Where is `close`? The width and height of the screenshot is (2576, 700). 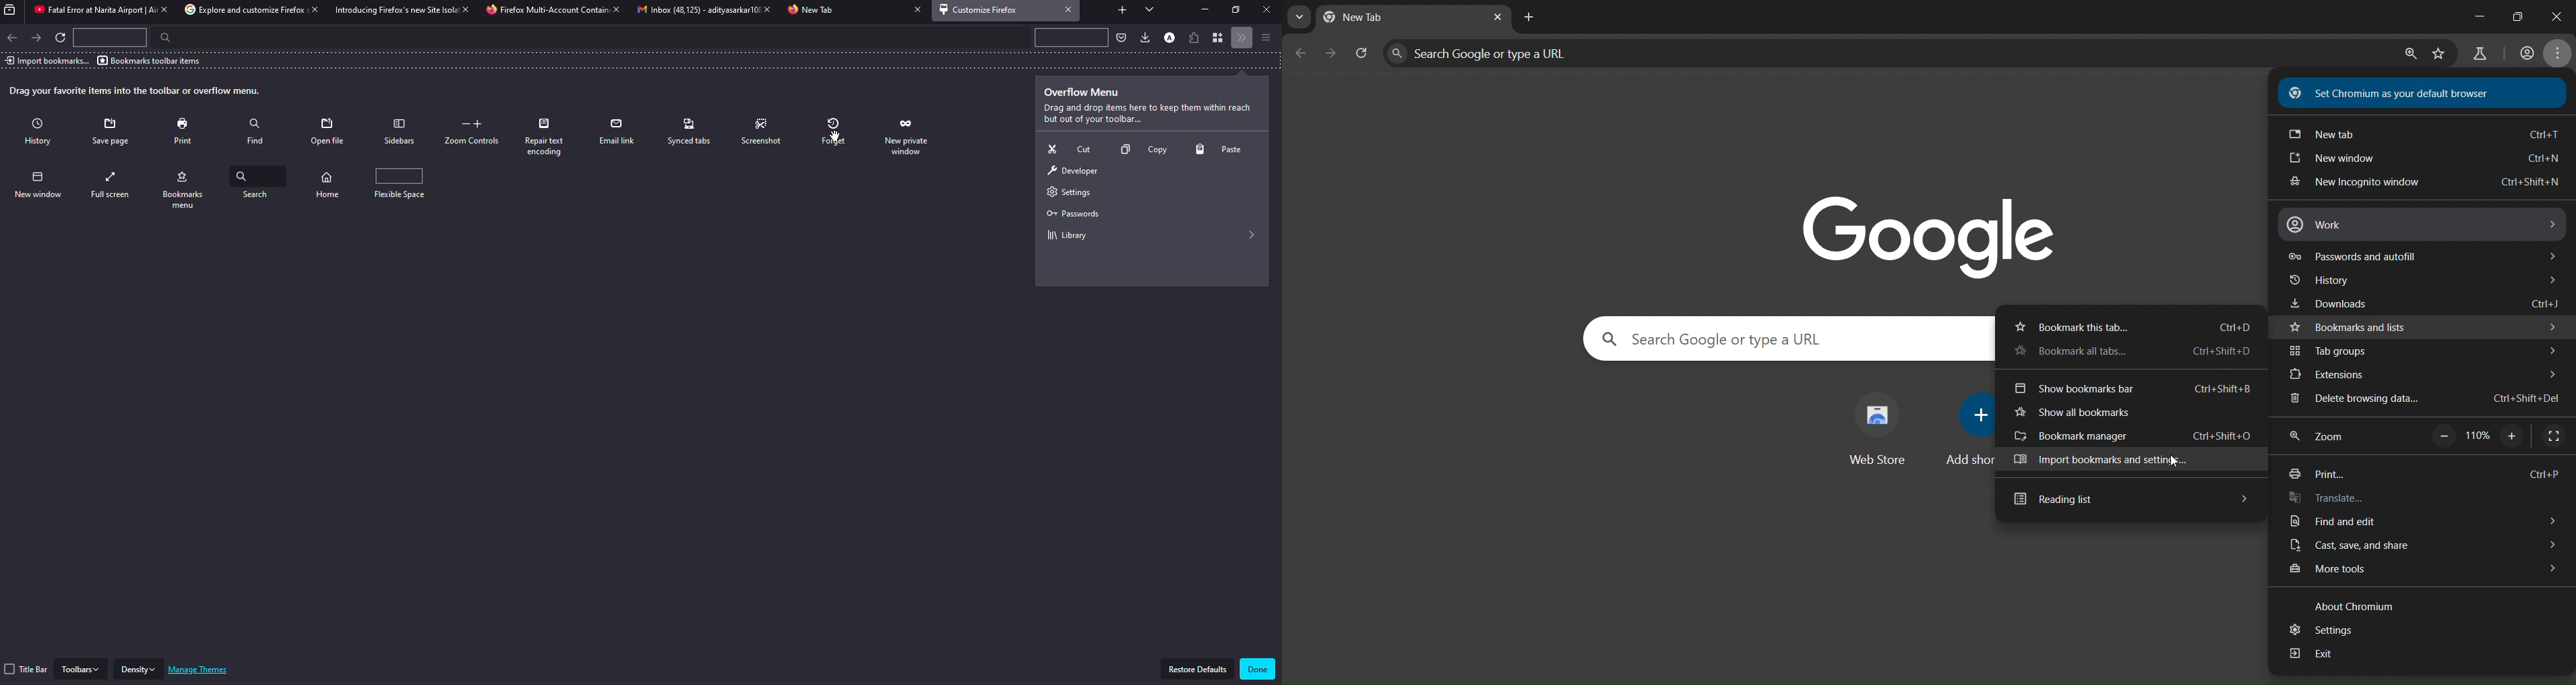 close is located at coordinates (763, 9).